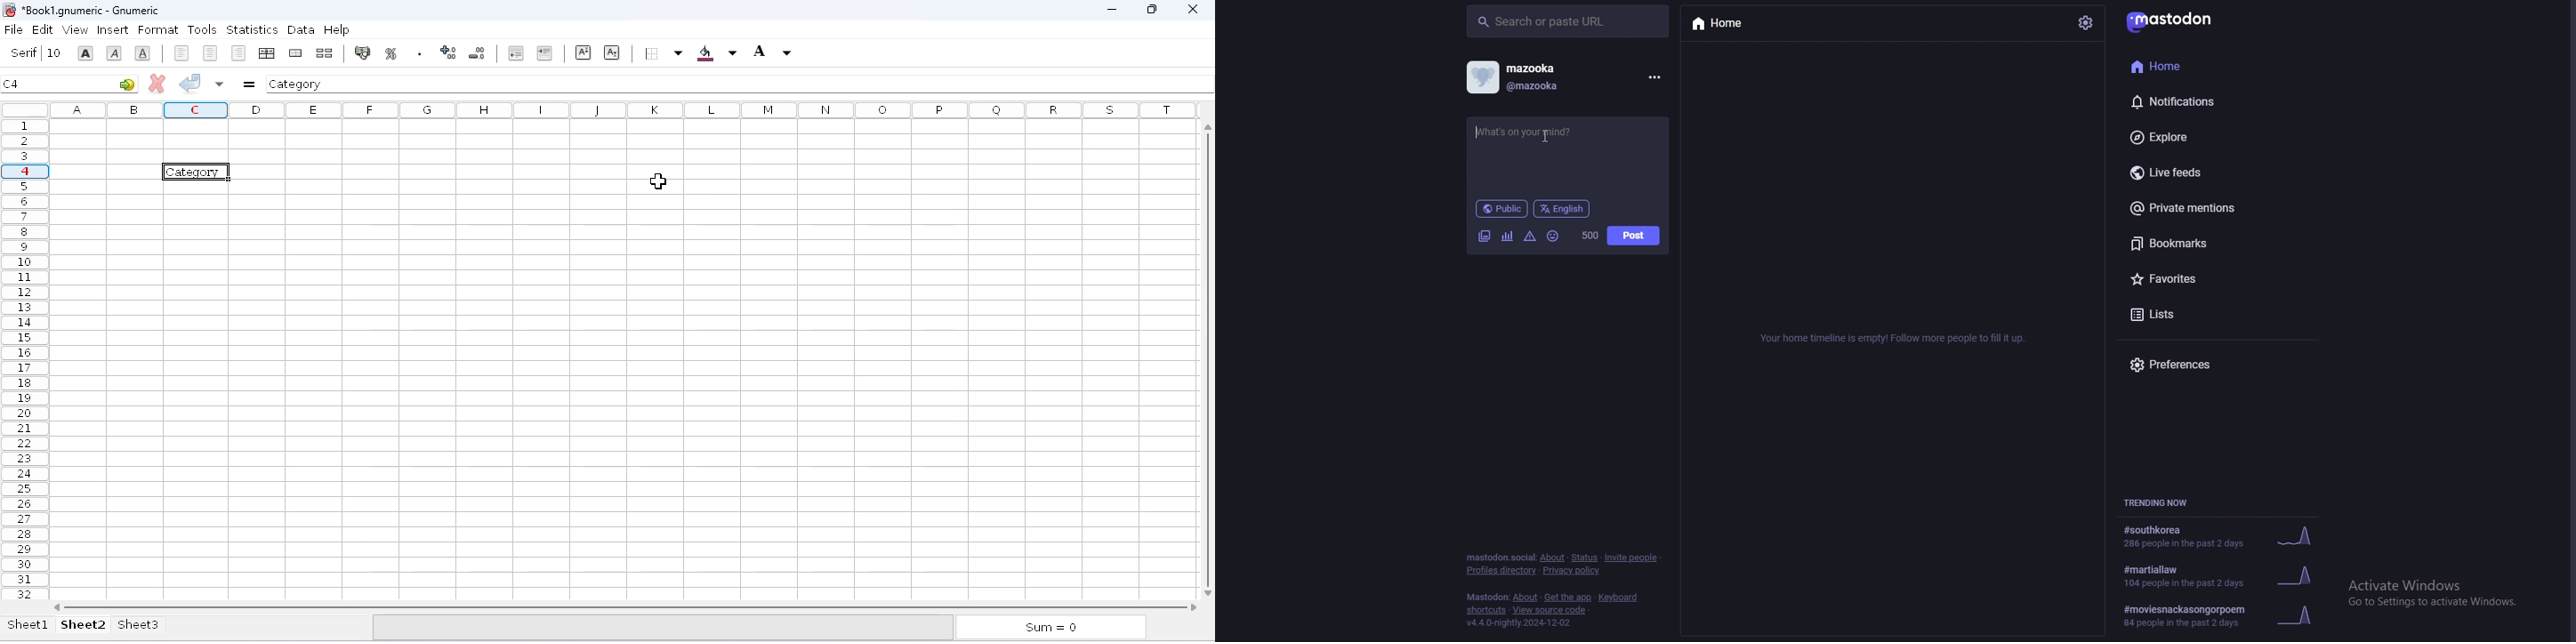 Image resolution: width=2576 pixels, height=644 pixels. What do you see at coordinates (1568, 21) in the screenshot?
I see `search bar` at bounding box center [1568, 21].